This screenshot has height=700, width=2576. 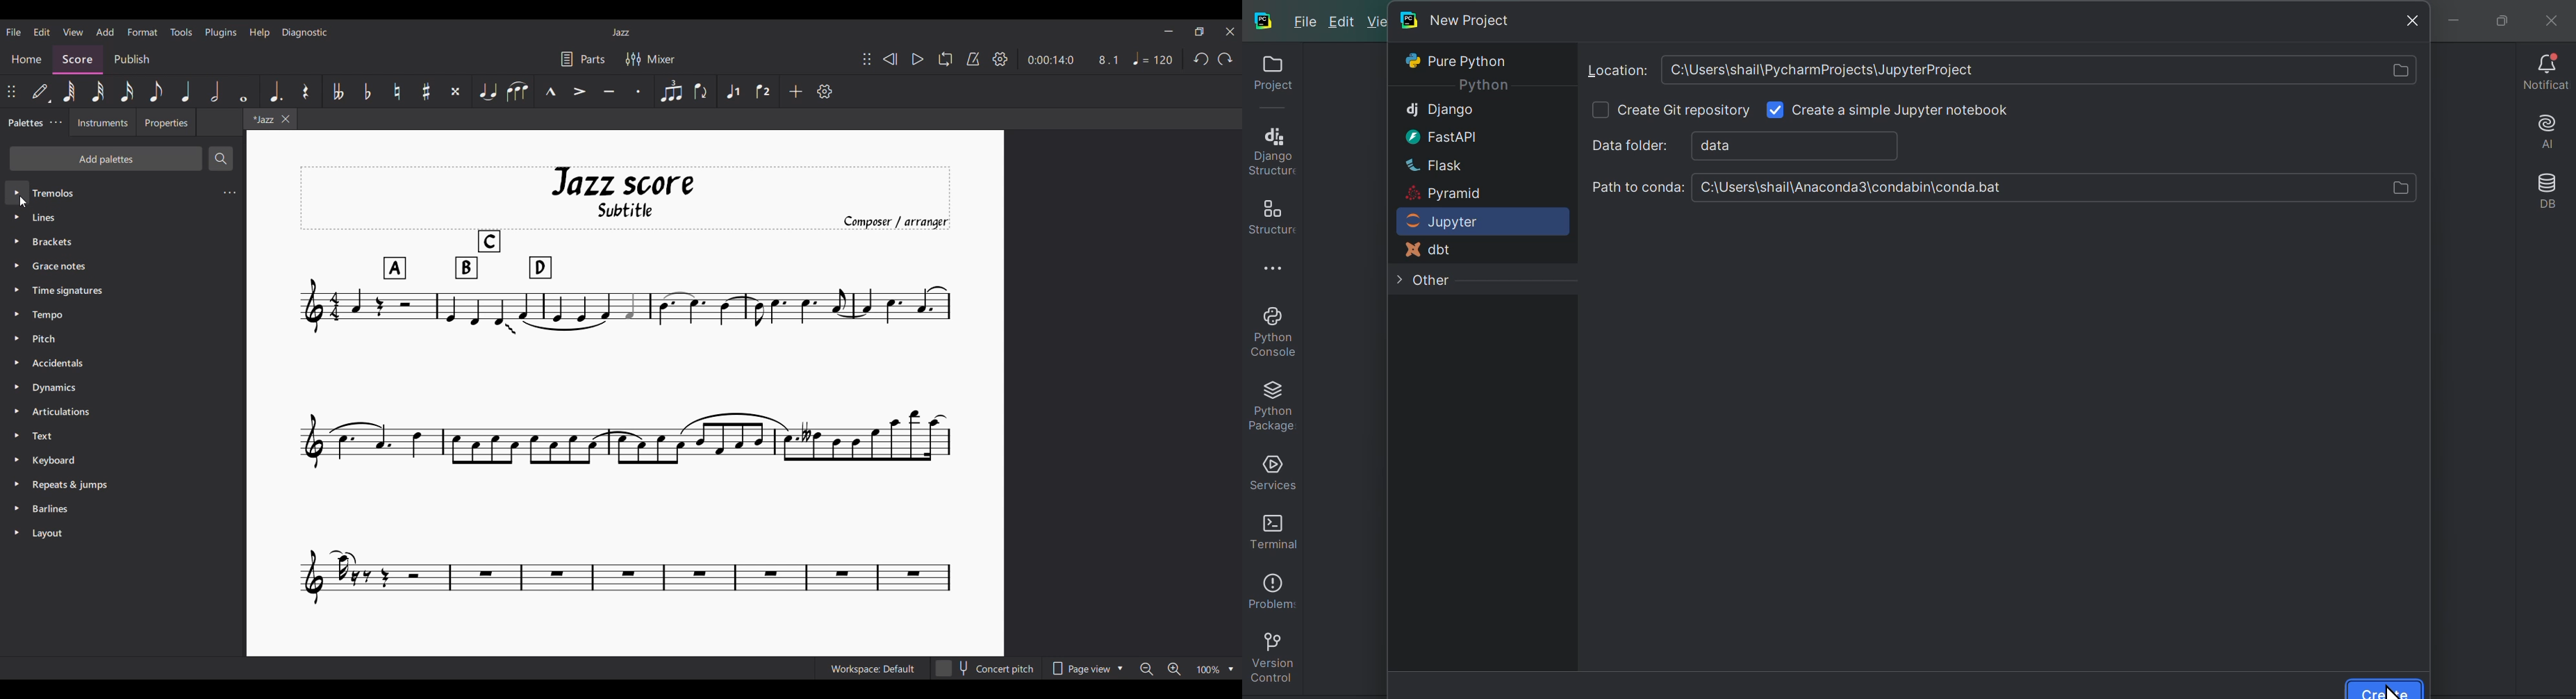 I want to click on Layout, so click(x=122, y=533).